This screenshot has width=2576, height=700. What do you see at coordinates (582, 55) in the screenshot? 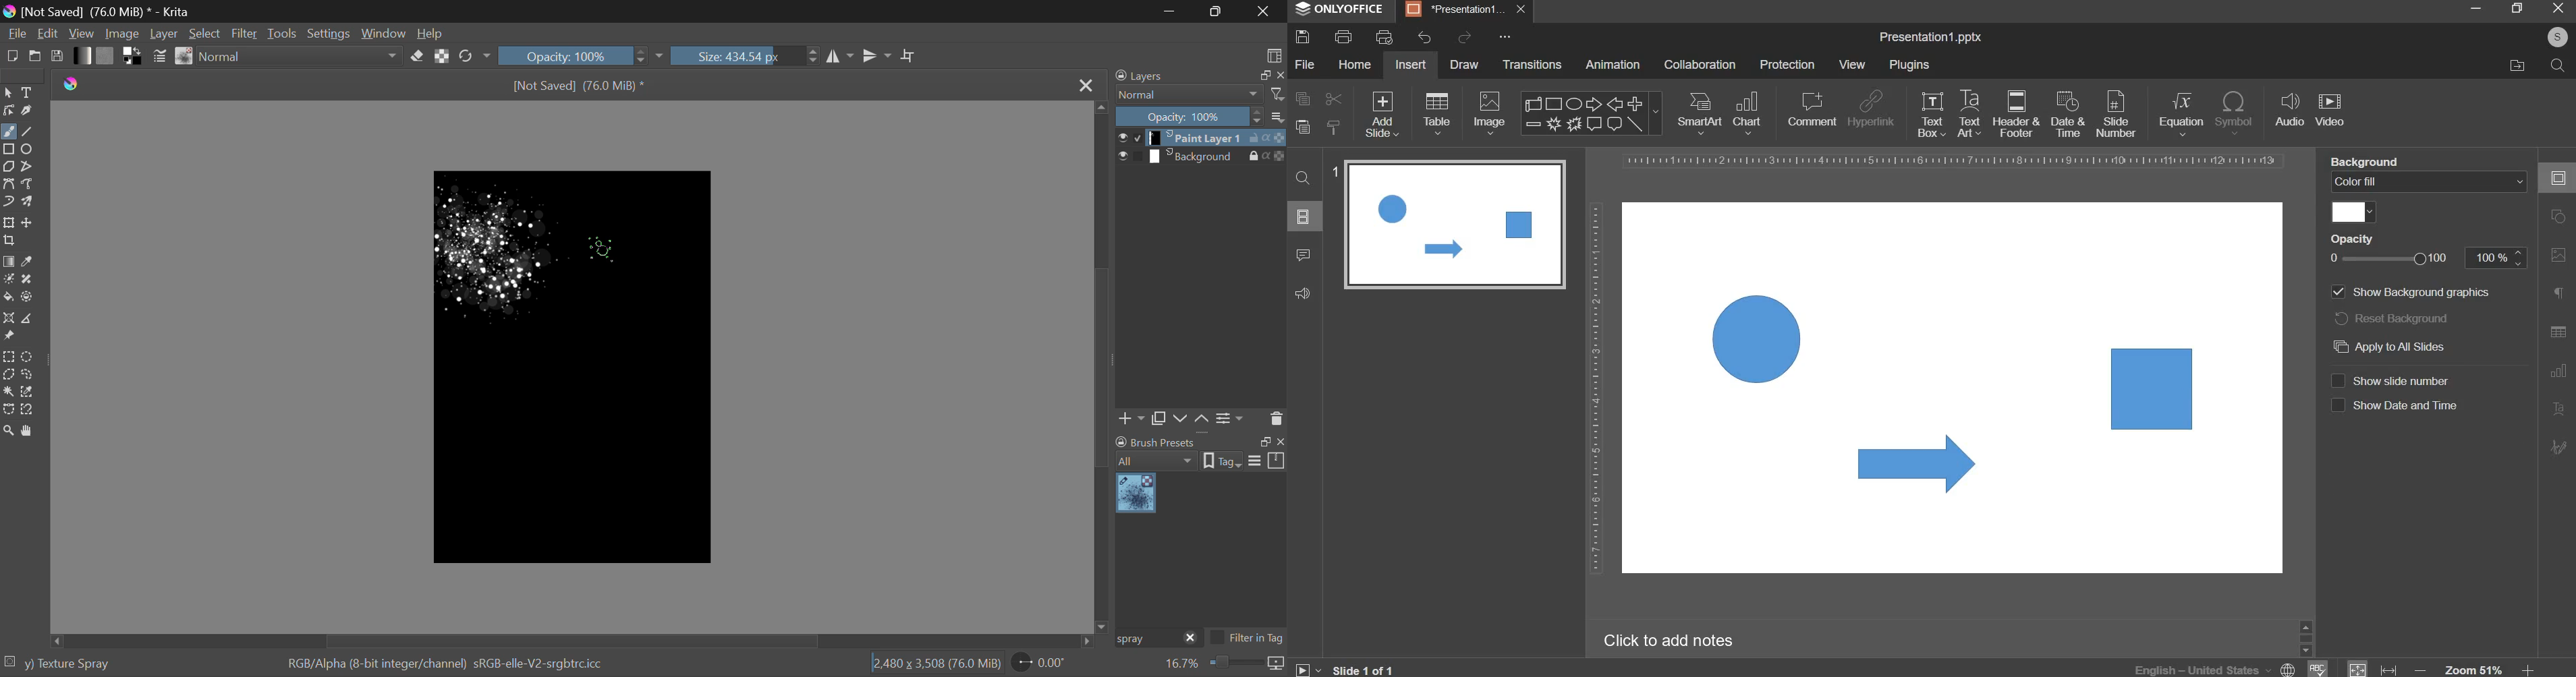
I see `Opacity` at bounding box center [582, 55].